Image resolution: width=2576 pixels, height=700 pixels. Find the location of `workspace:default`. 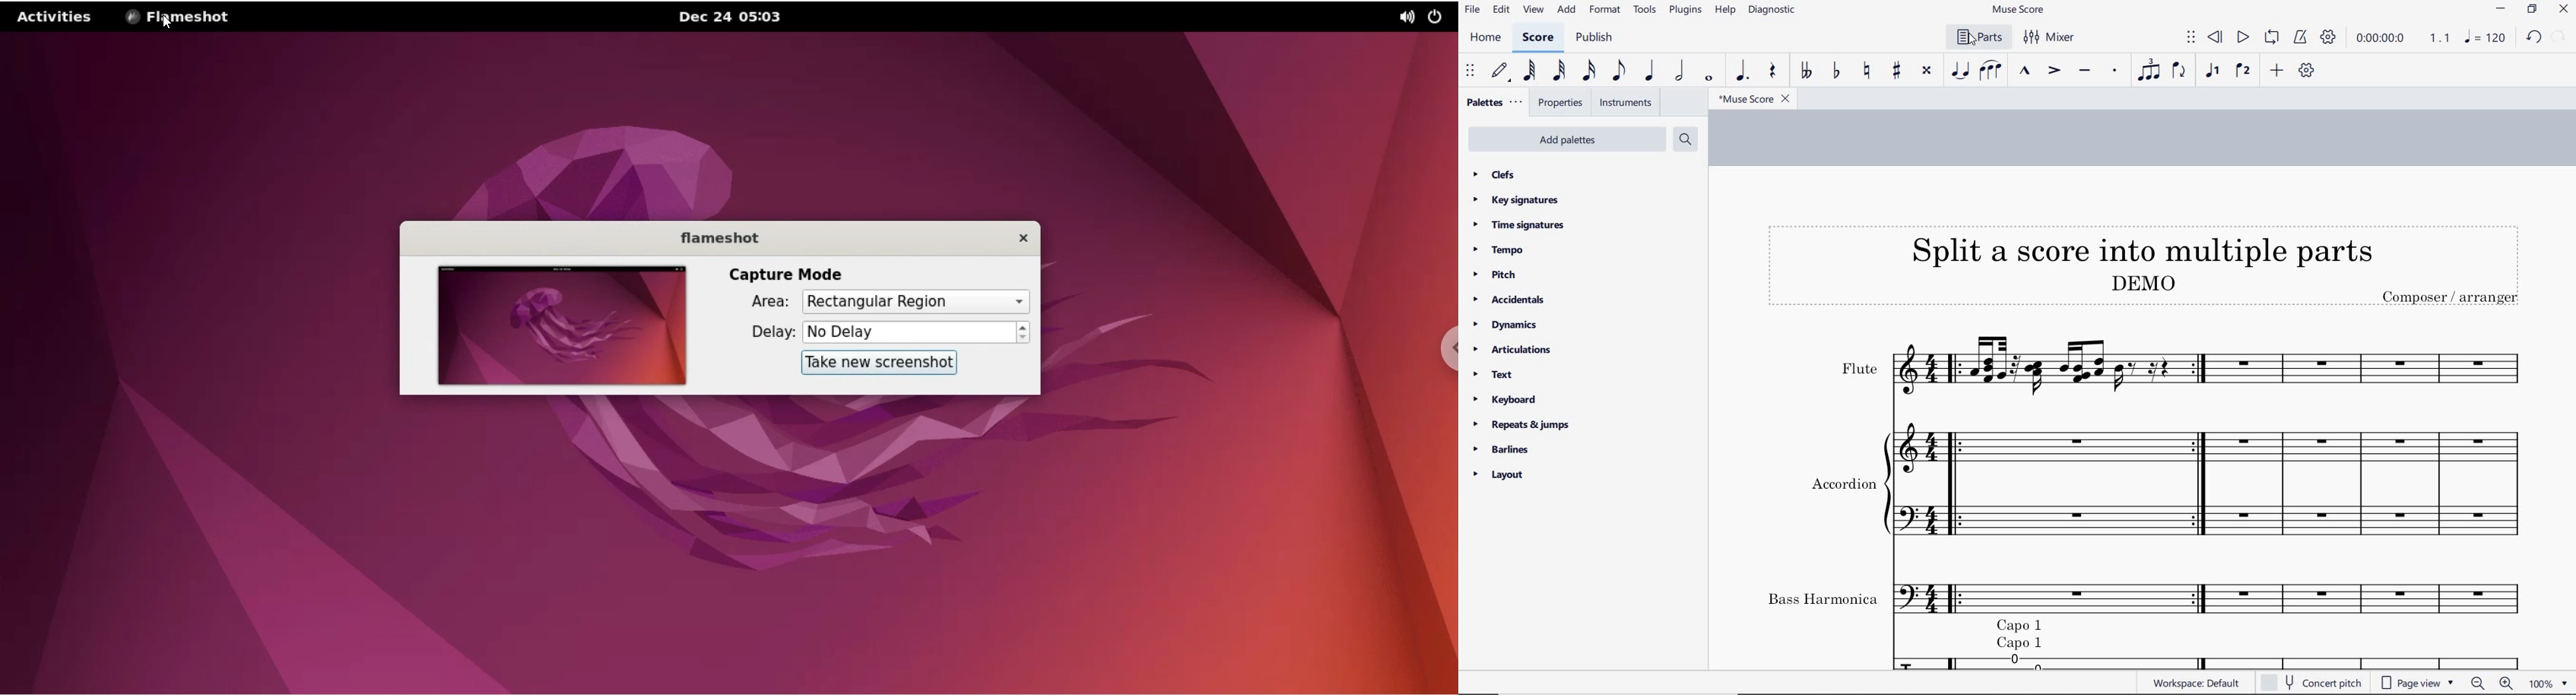

workspace:default is located at coordinates (2200, 684).